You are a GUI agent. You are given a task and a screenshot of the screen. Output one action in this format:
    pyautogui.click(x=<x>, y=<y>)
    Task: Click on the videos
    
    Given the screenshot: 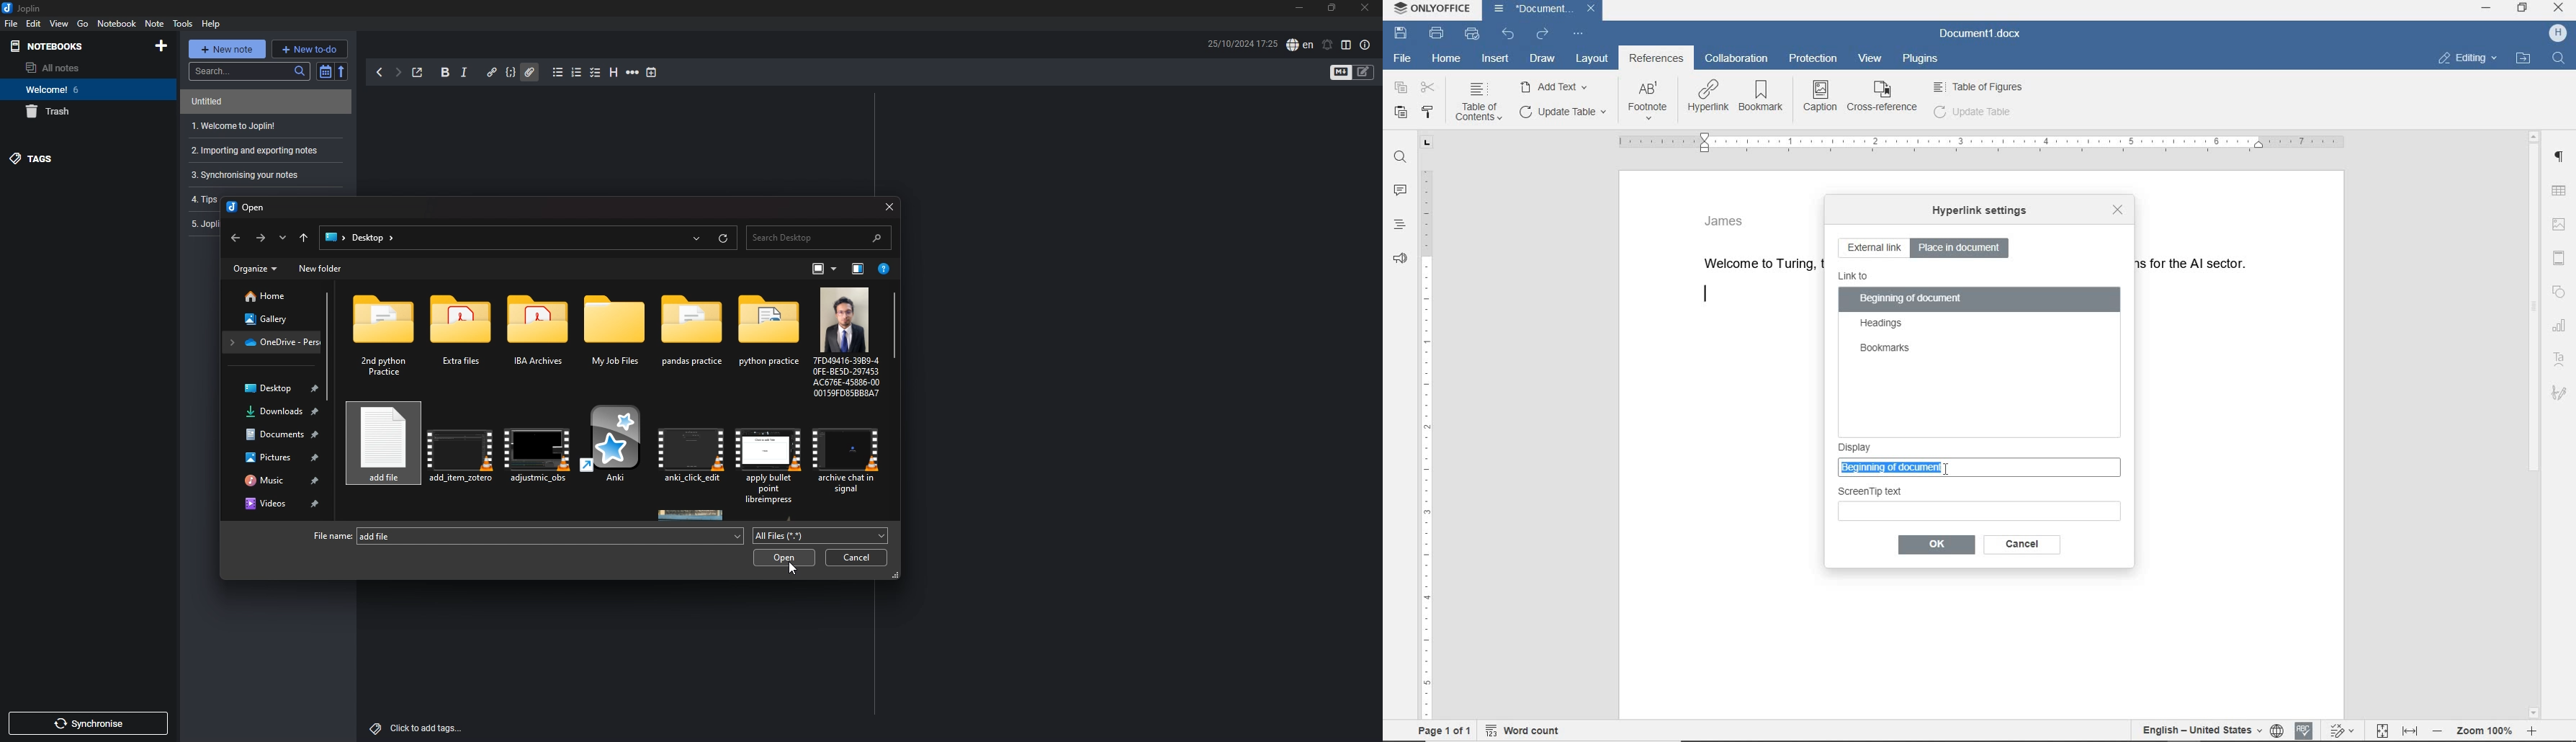 What is the action you would take?
    pyautogui.click(x=277, y=504)
    